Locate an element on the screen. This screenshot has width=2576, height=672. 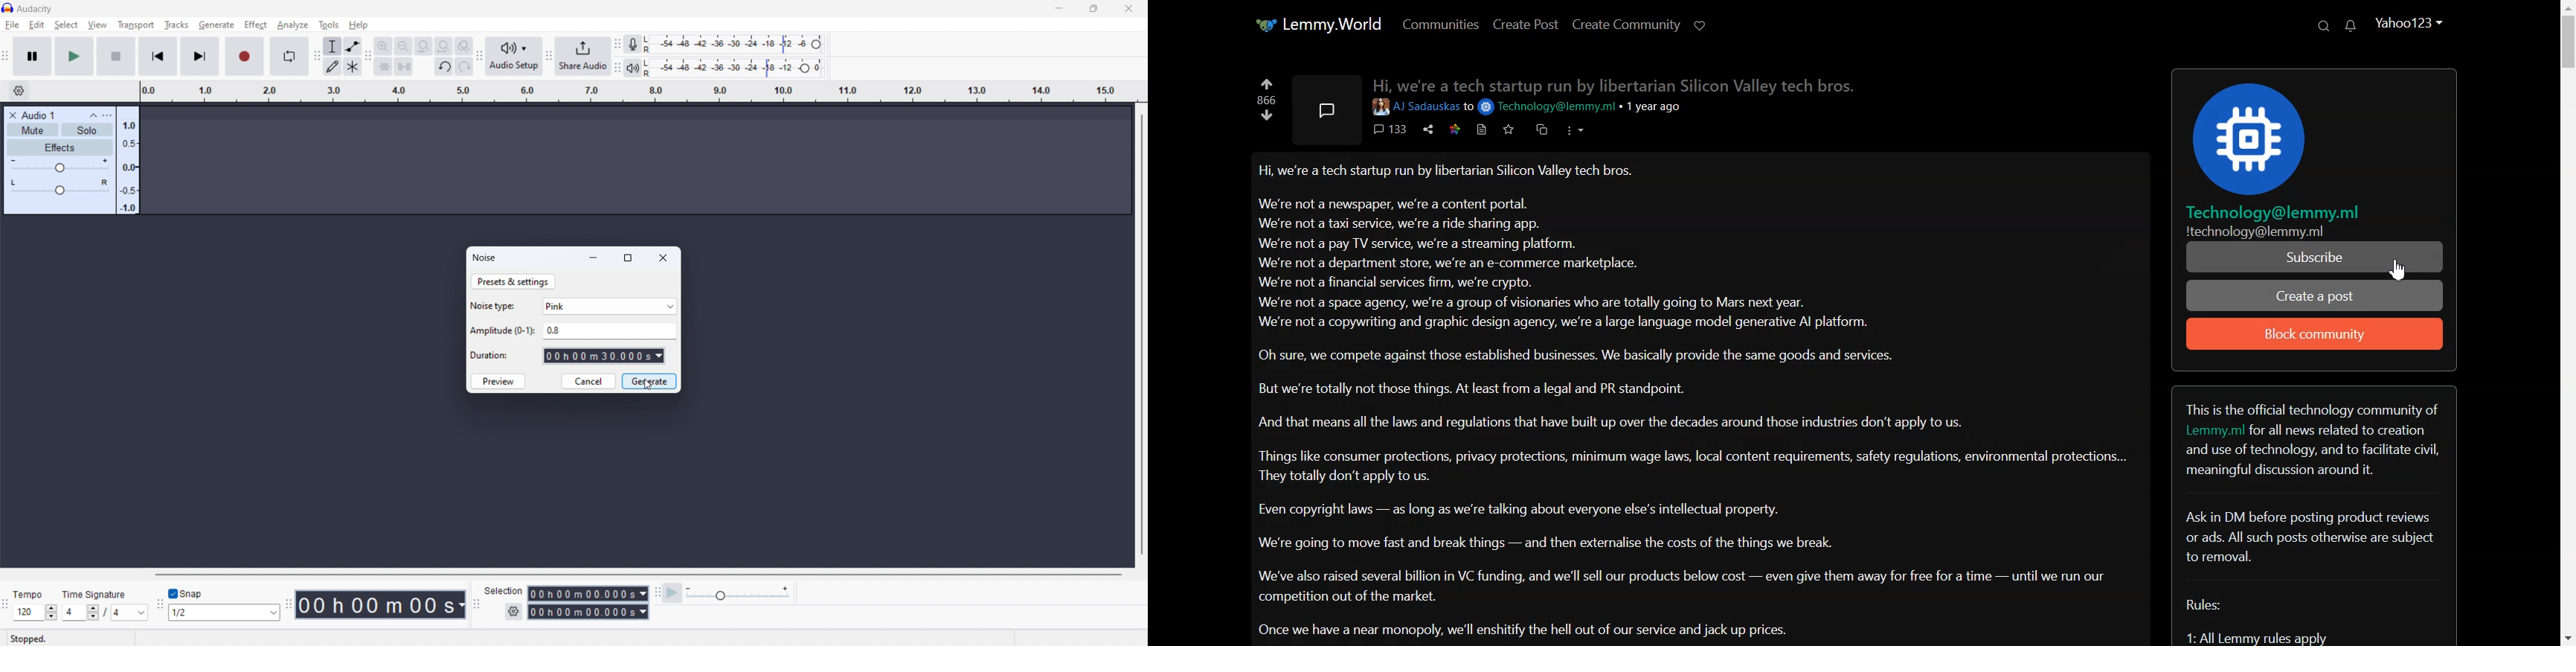
1 year ago is located at coordinates (1651, 106).